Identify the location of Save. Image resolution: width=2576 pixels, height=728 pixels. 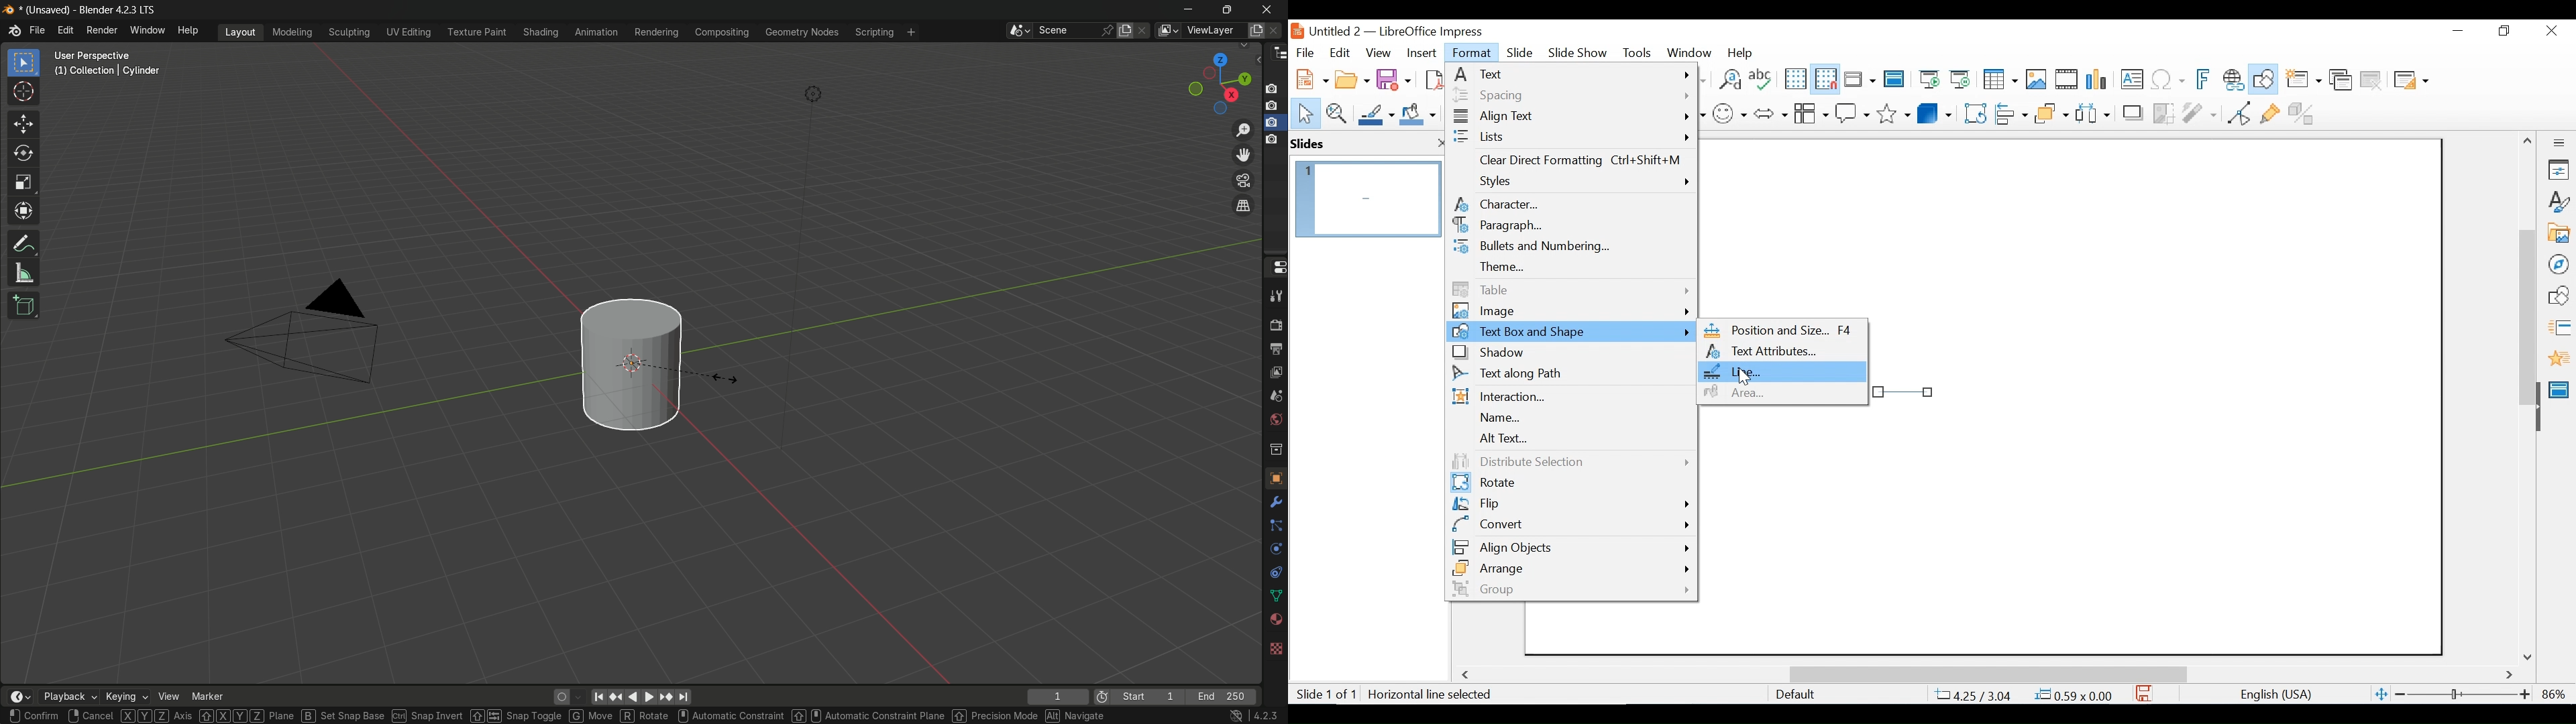
(2145, 693).